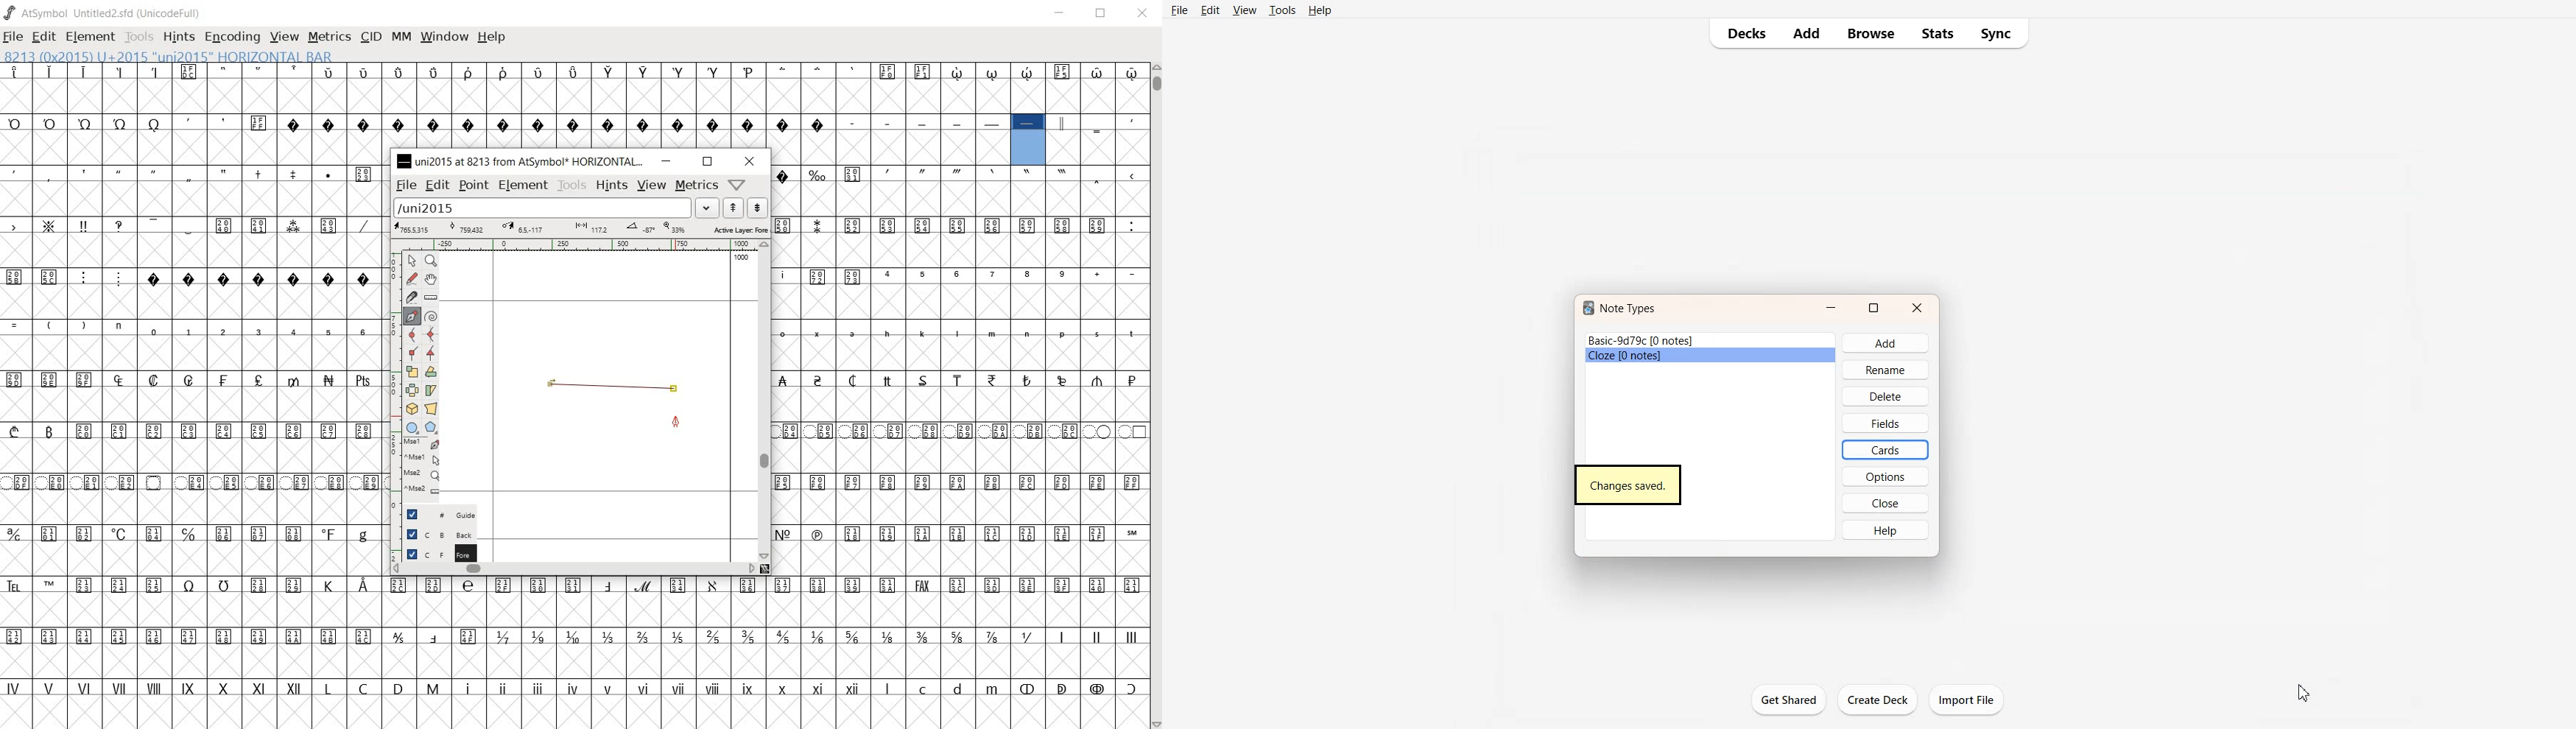  What do you see at coordinates (651, 185) in the screenshot?
I see `view` at bounding box center [651, 185].